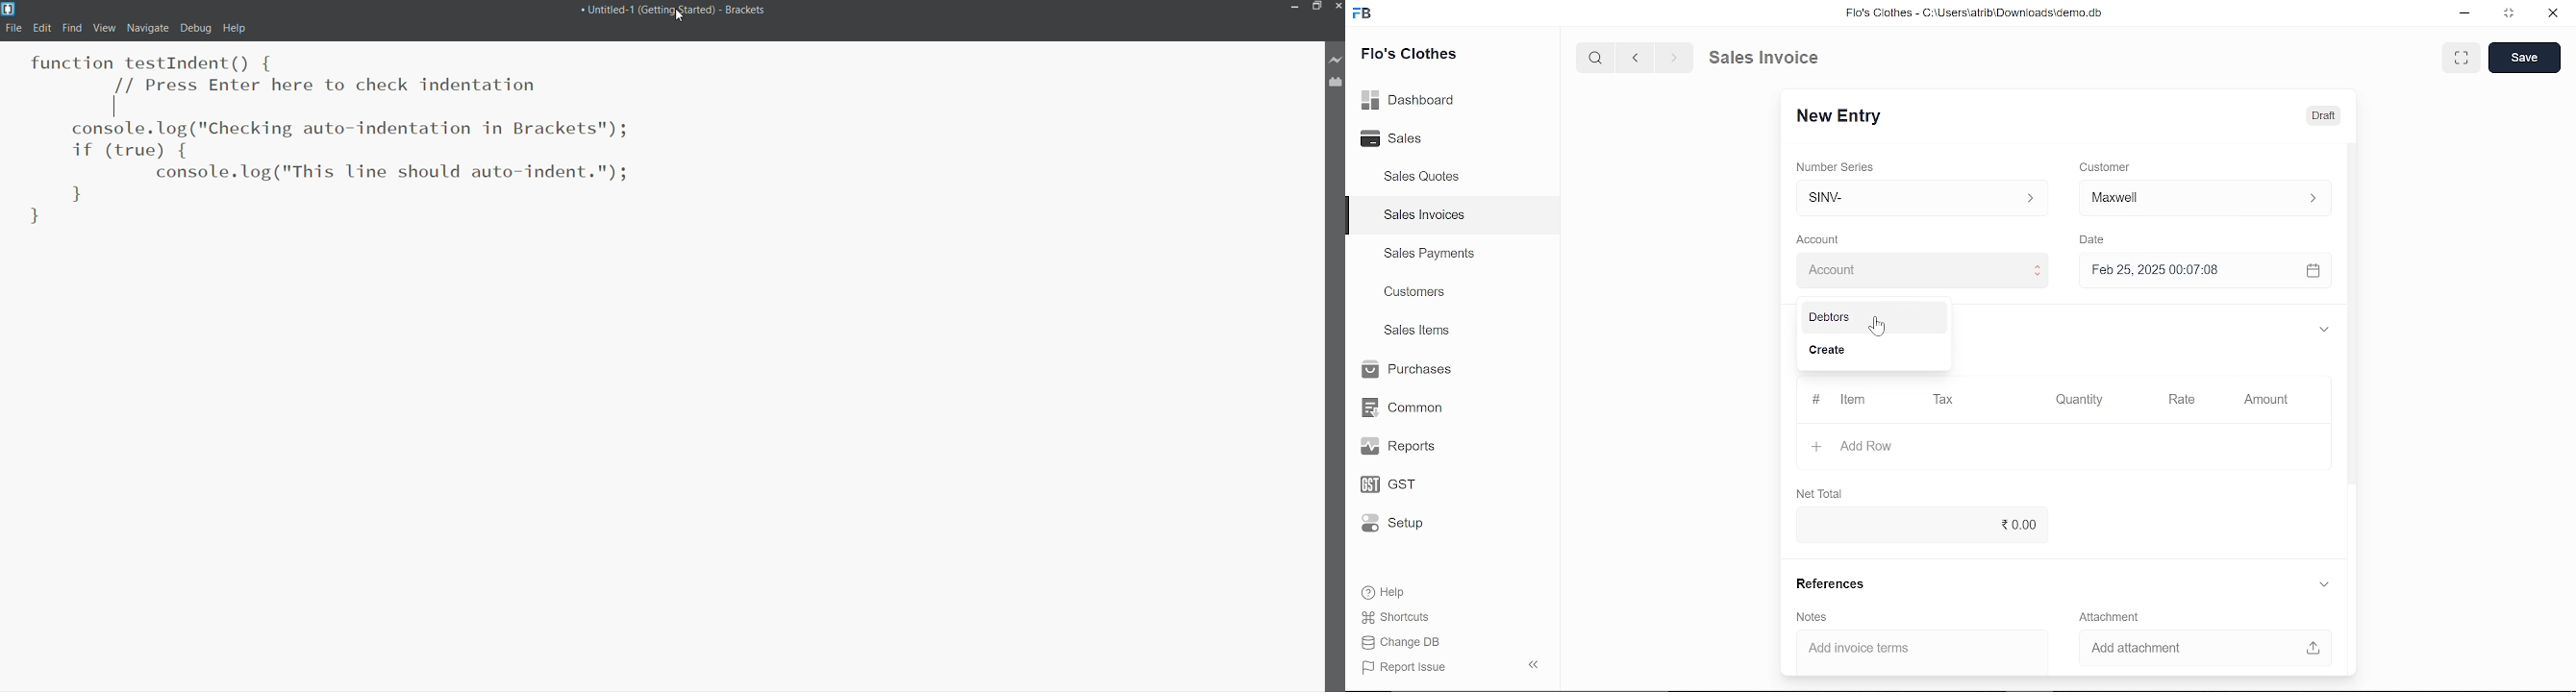  Describe the element at coordinates (1404, 666) in the screenshot. I see `Report Issue` at that location.